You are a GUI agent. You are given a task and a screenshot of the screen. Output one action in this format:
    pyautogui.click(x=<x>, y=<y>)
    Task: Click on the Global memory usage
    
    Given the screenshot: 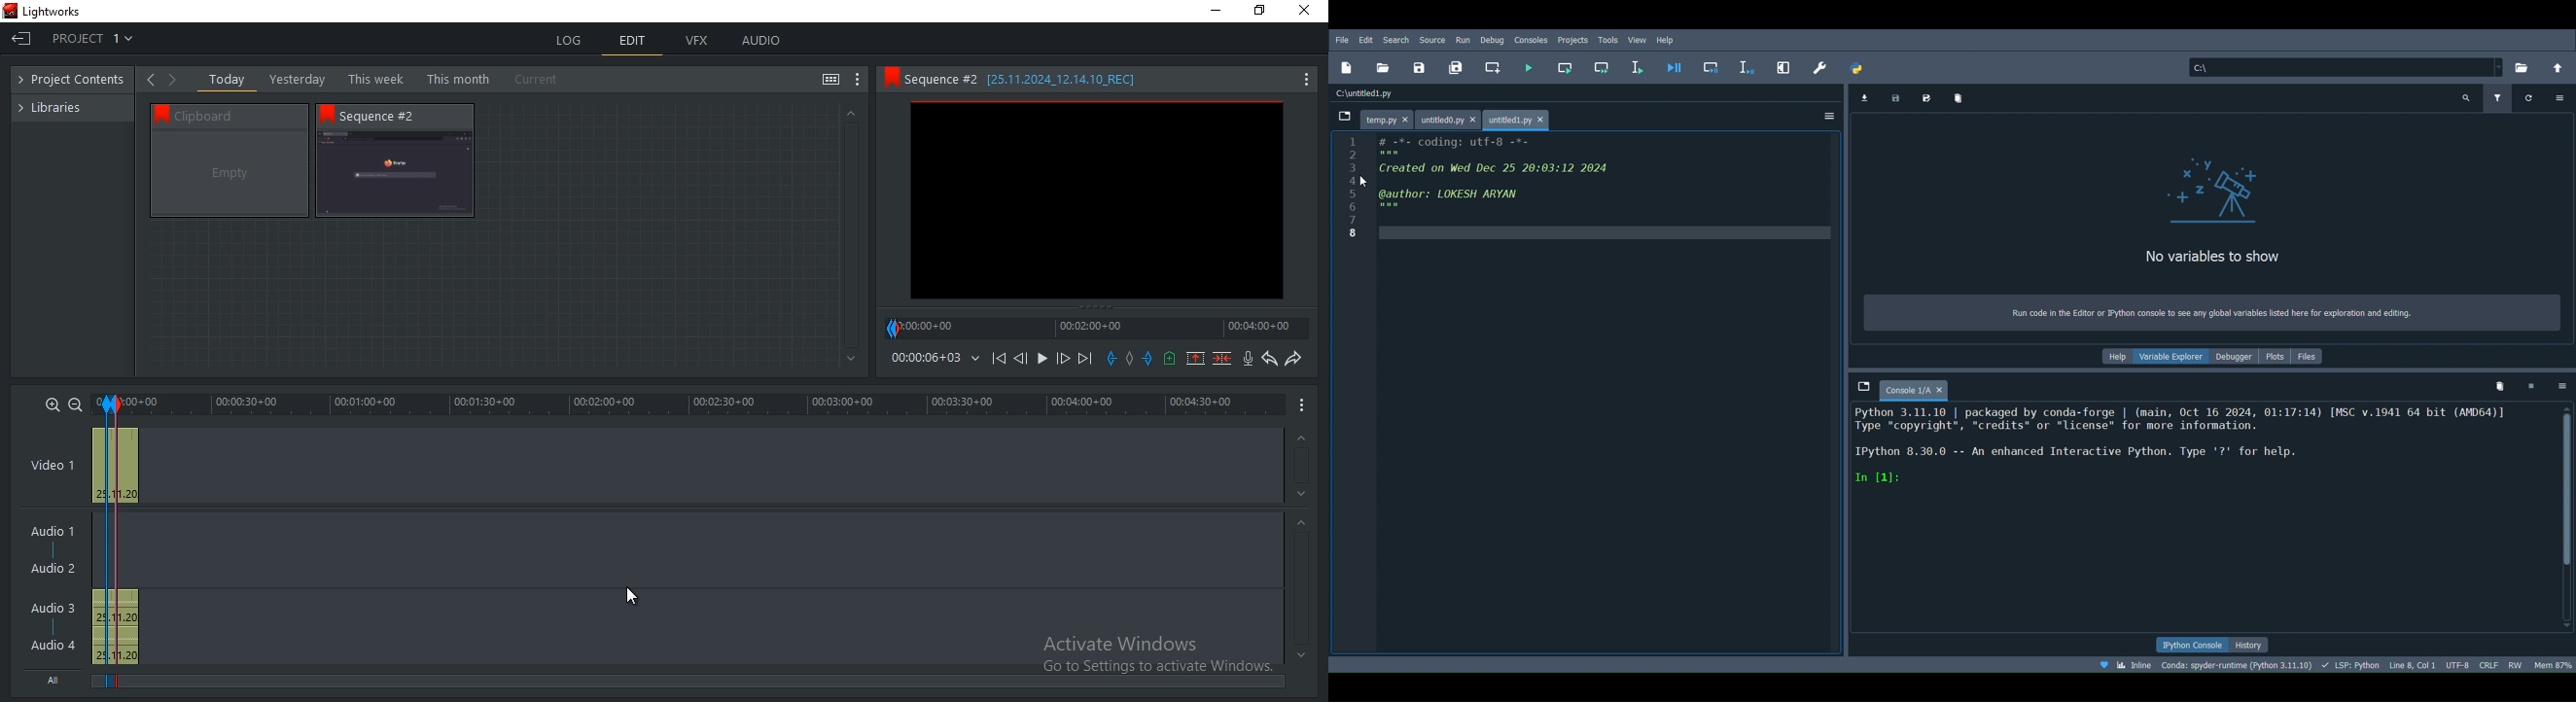 What is the action you would take?
    pyautogui.click(x=2553, y=662)
    